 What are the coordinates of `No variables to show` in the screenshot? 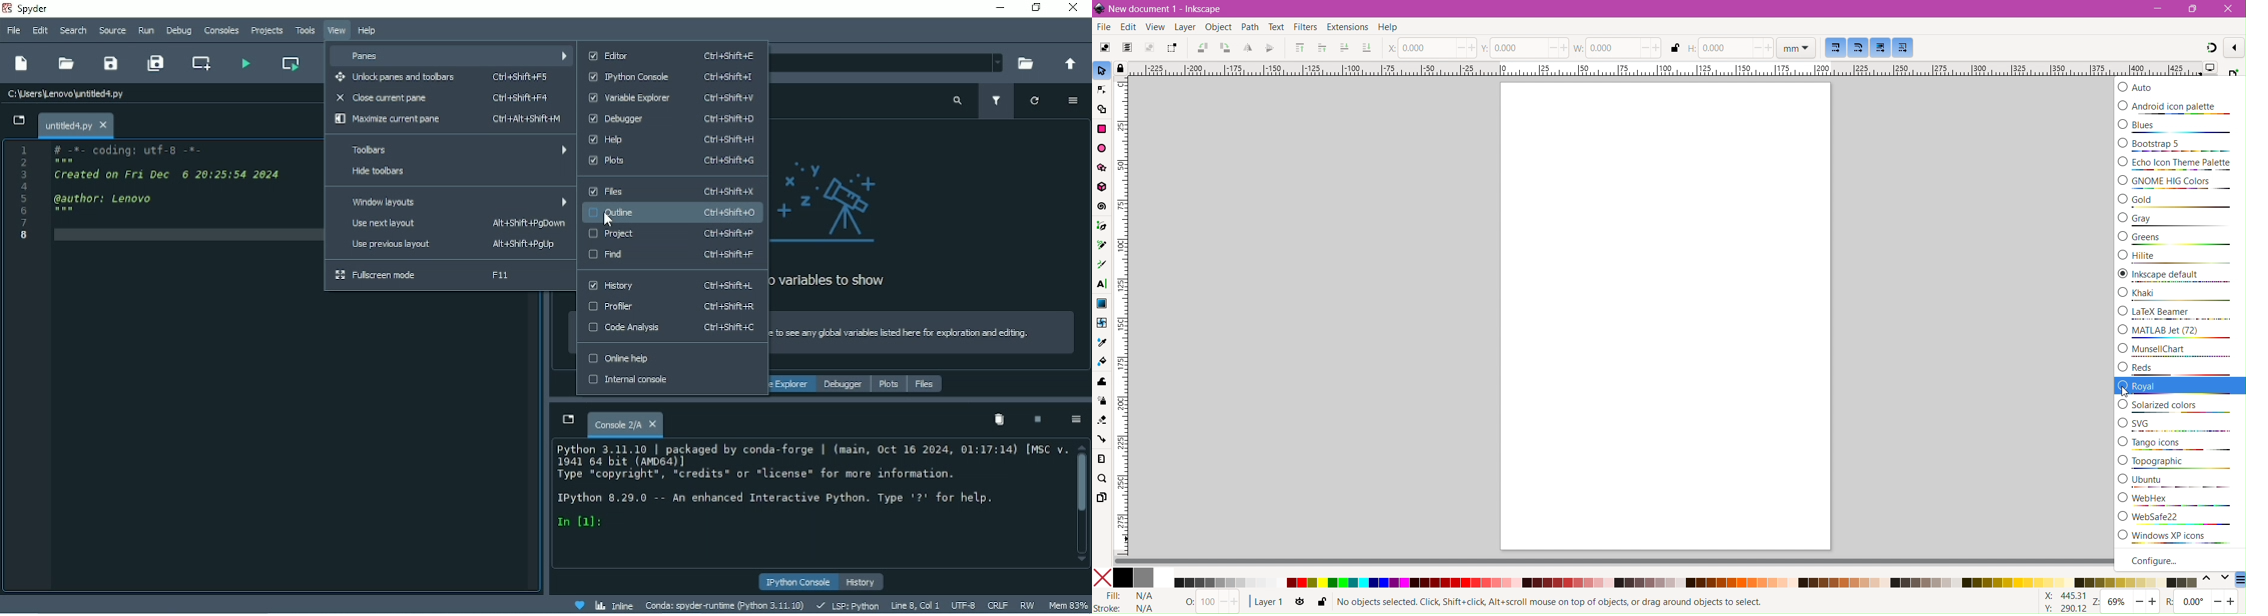 It's located at (843, 225).